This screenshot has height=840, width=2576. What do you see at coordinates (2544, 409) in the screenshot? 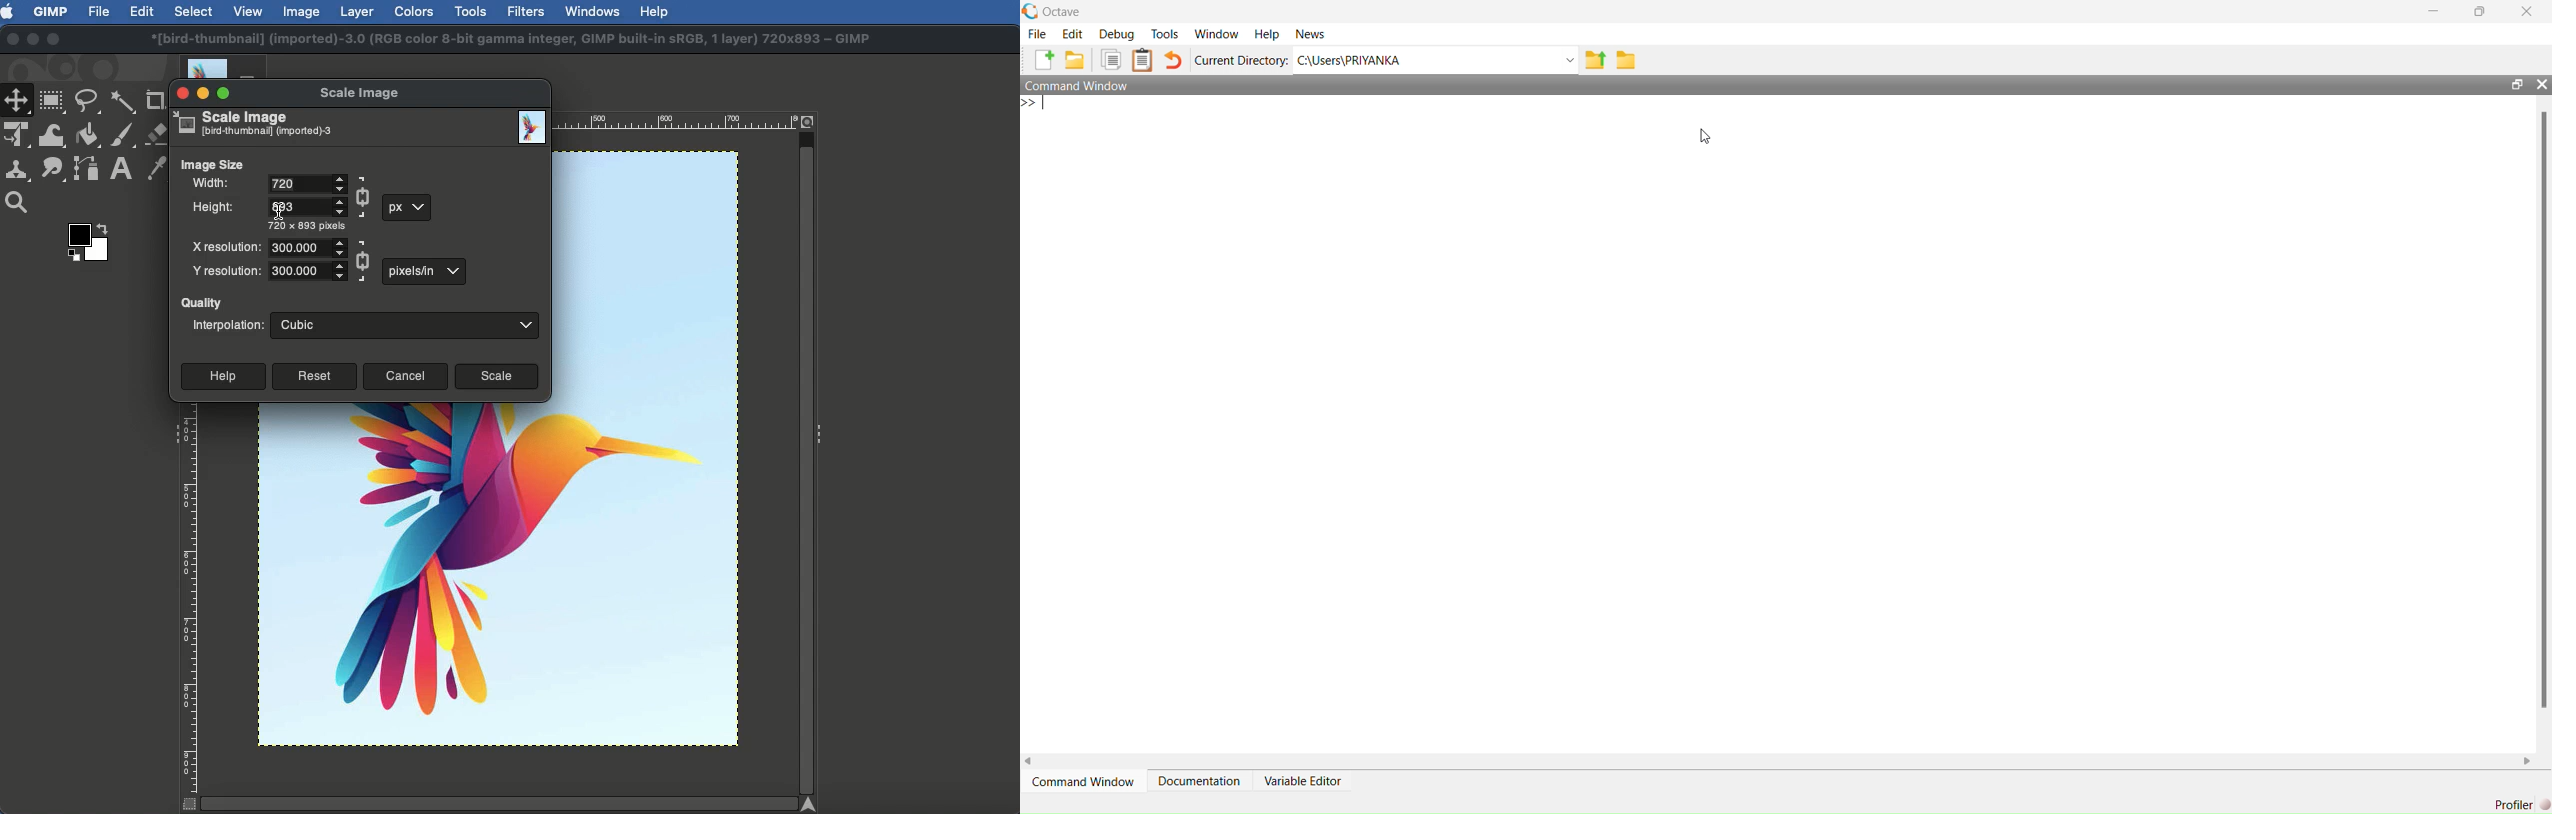
I see `scrollbar` at bounding box center [2544, 409].